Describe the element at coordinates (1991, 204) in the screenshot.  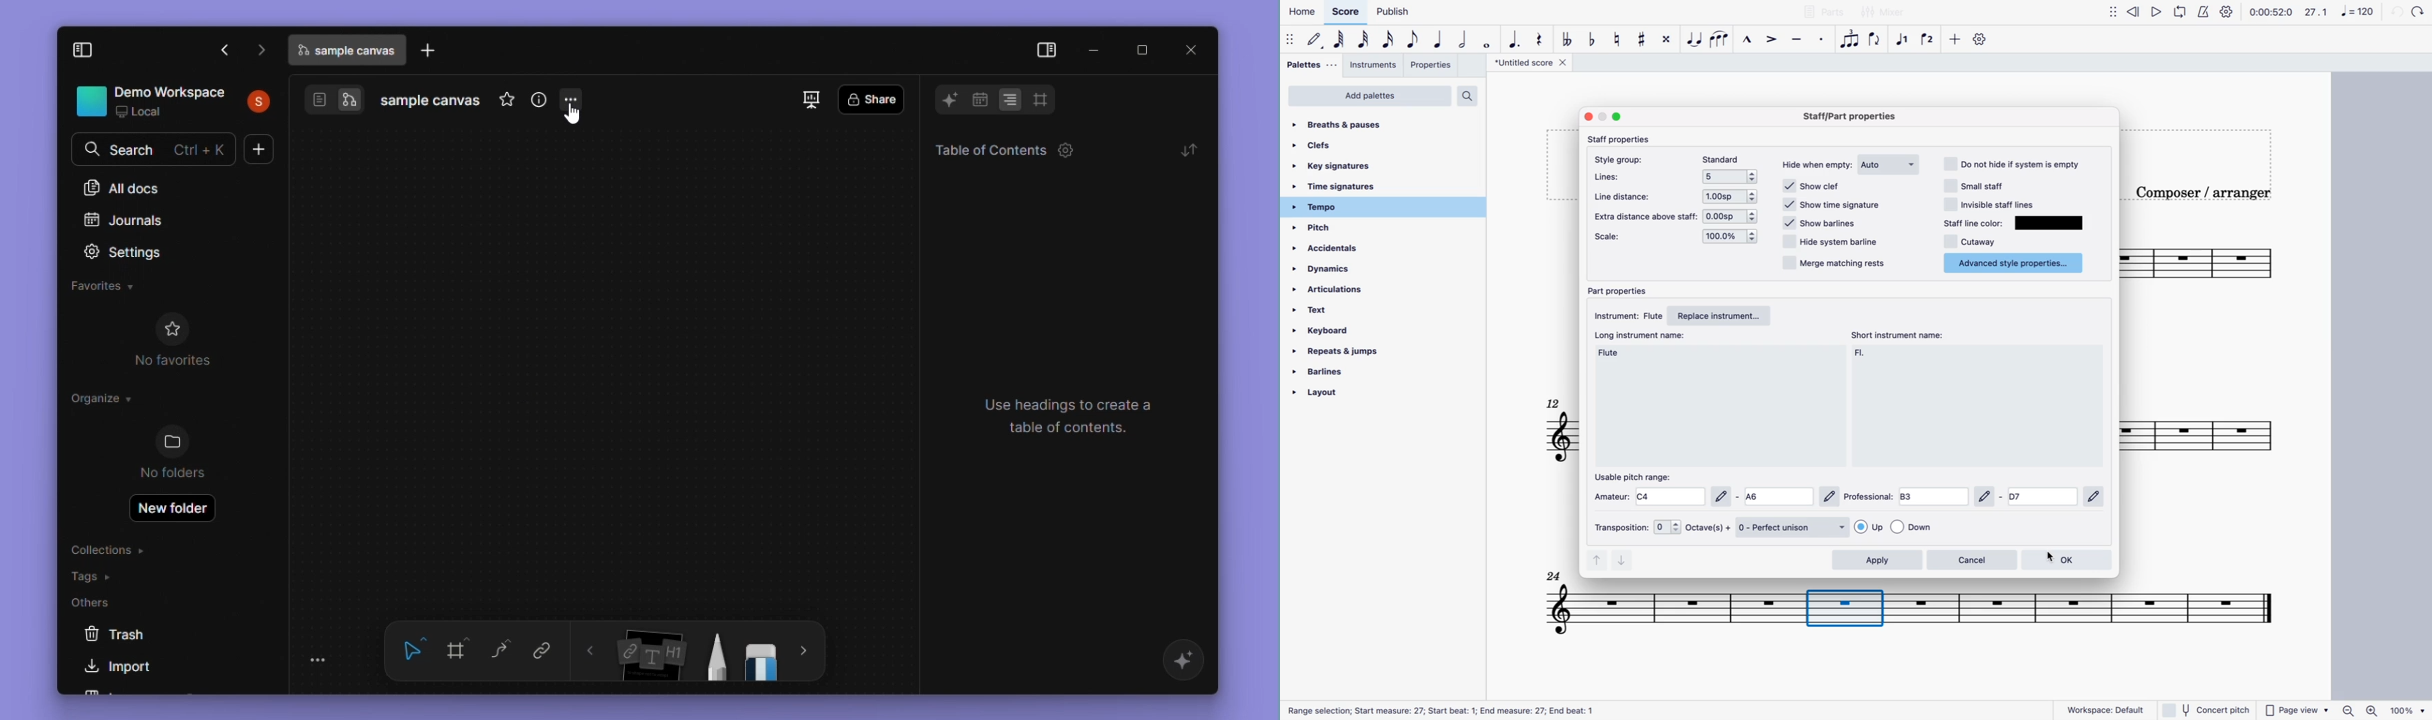
I see `invisible staff lines` at that location.